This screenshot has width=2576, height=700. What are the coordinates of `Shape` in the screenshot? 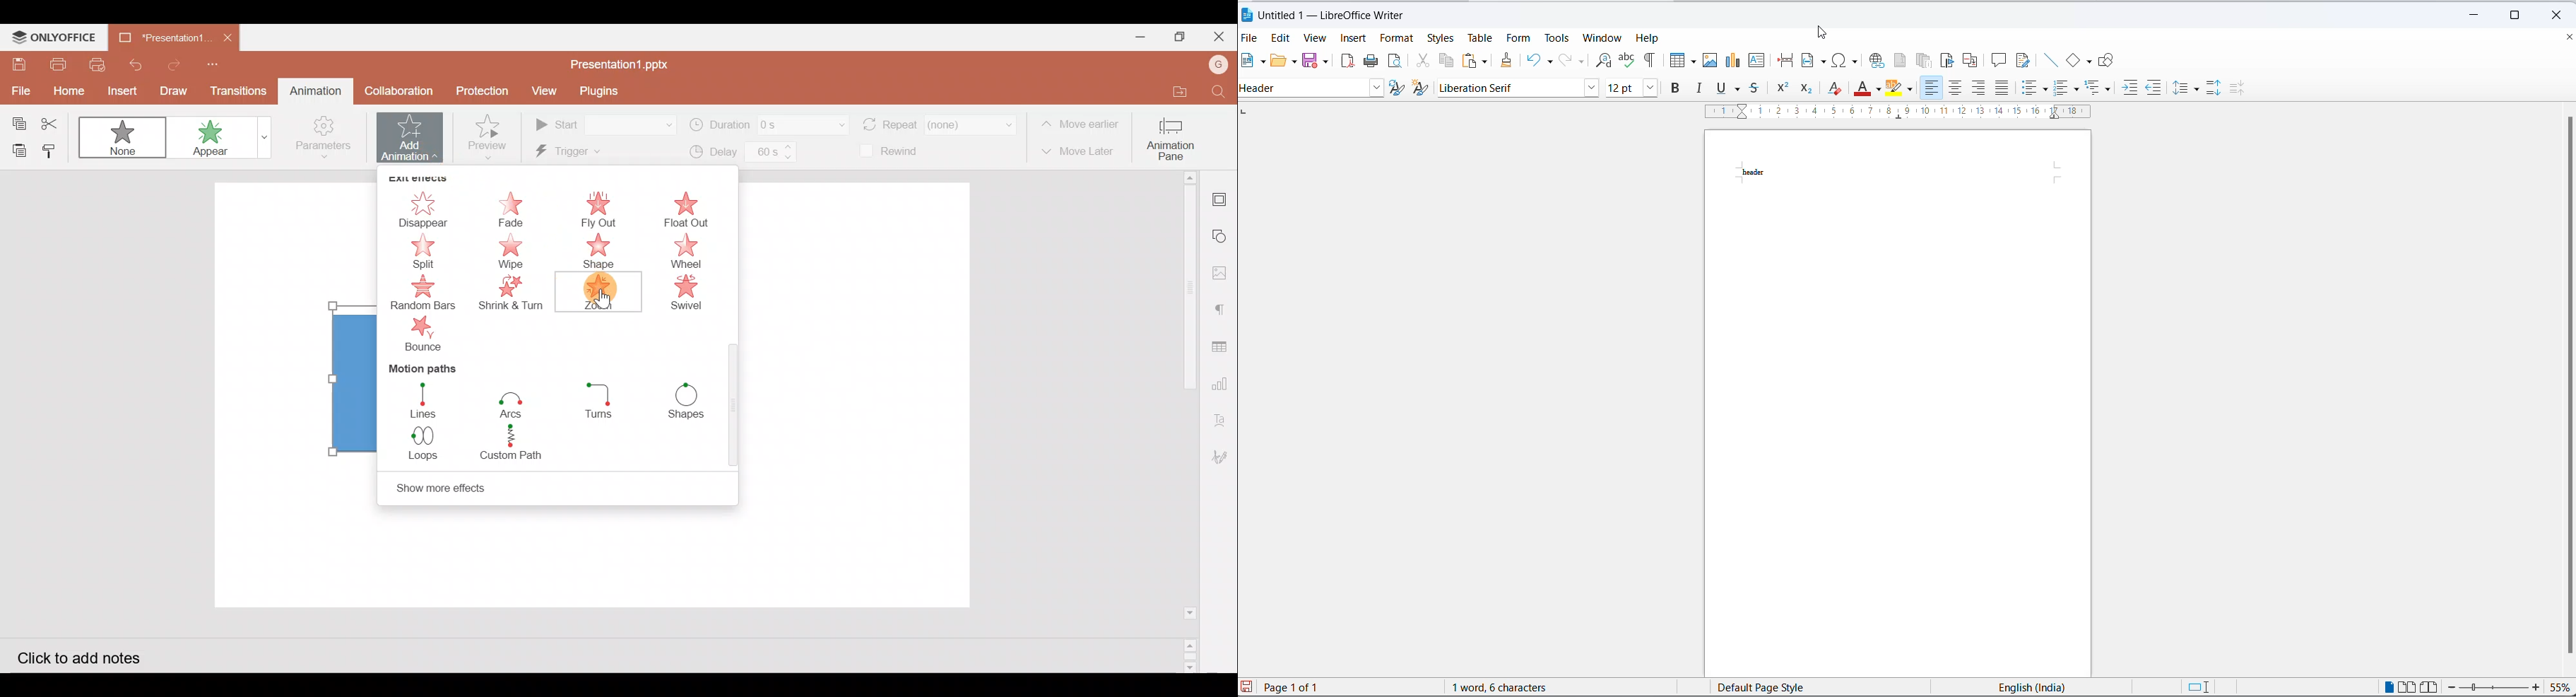 It's located at (599, 251).